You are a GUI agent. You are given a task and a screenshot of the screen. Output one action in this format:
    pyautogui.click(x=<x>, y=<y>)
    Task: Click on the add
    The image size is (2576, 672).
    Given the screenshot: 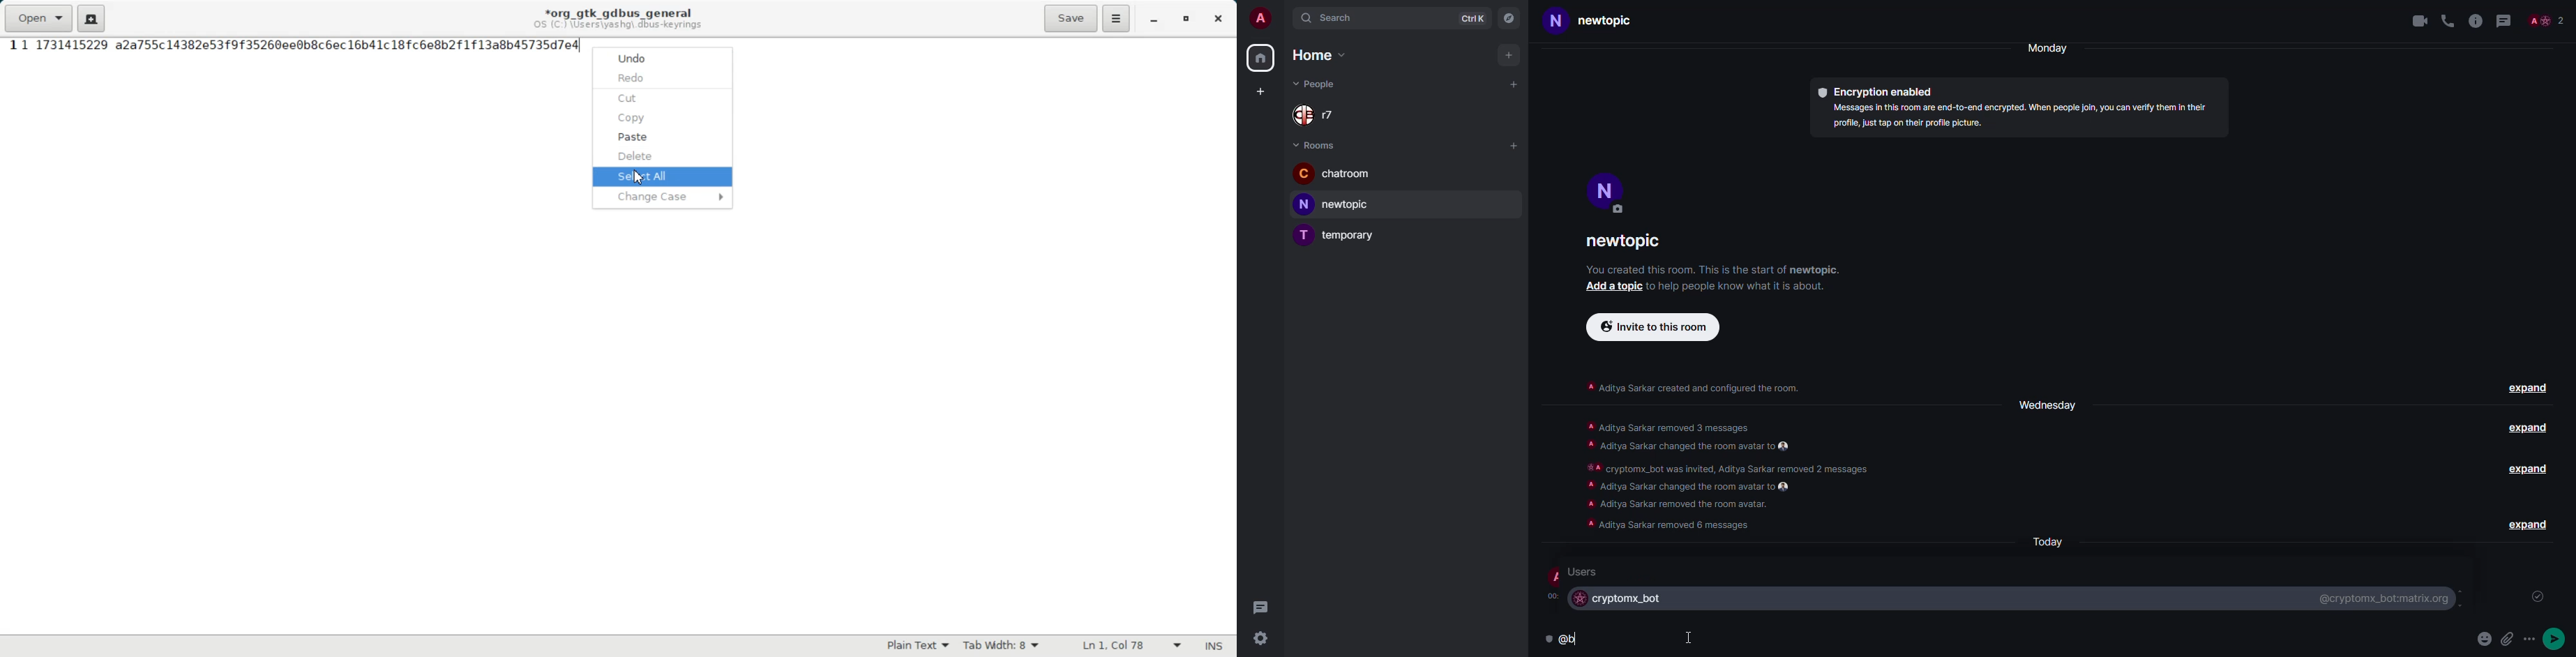 What is the action you would take?
    pyautogui.click(x=1514, y=144)
    